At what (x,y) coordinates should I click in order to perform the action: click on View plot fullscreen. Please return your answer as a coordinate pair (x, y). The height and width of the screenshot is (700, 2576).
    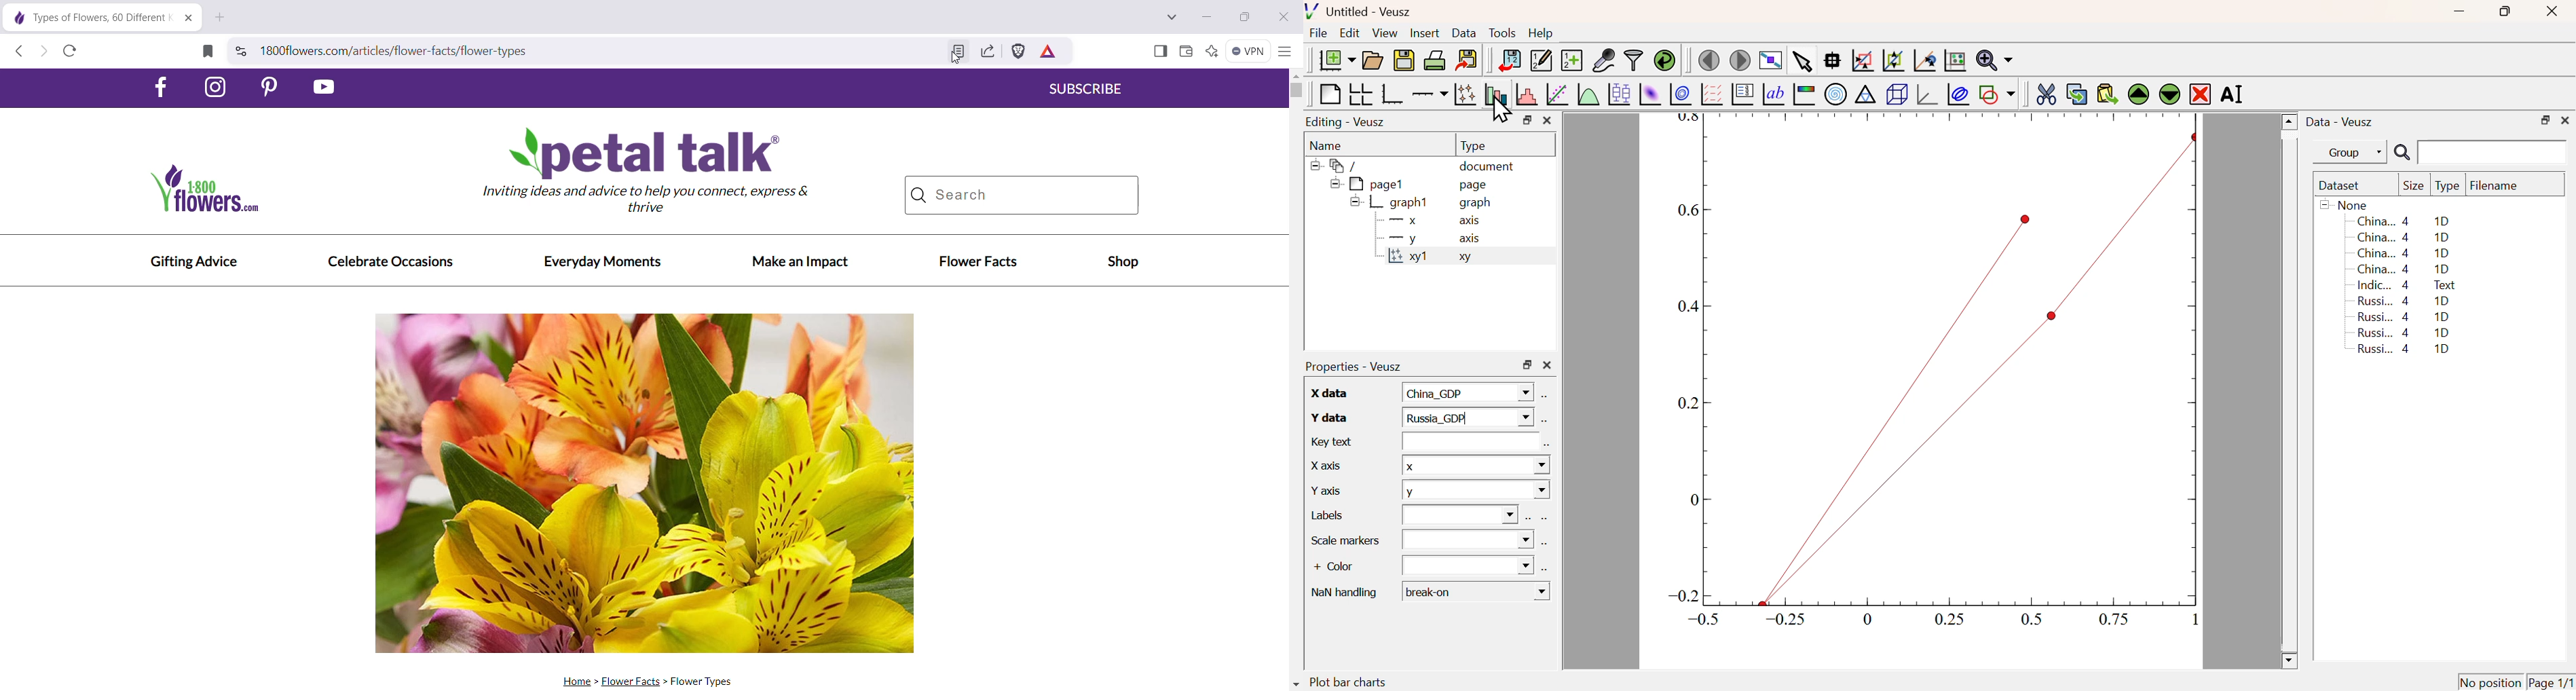
    Looking at the image, I should click on (1769, 62).